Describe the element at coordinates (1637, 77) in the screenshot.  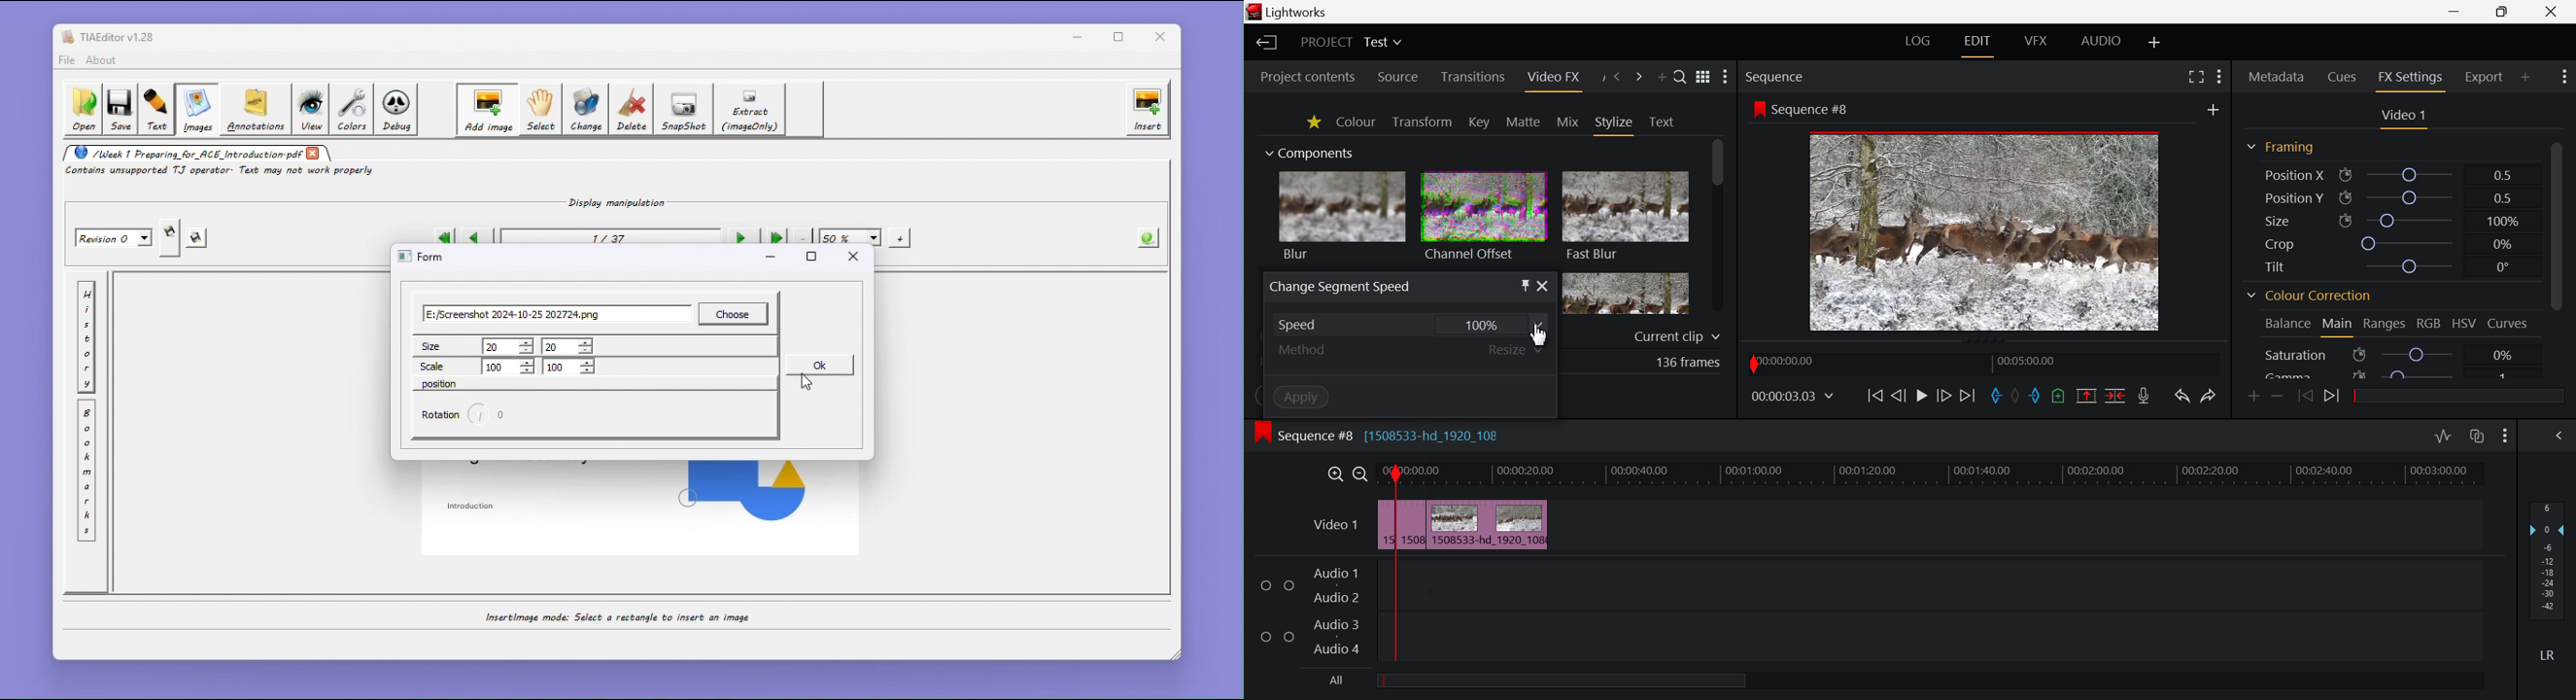
I see `Next Panel` at that location.